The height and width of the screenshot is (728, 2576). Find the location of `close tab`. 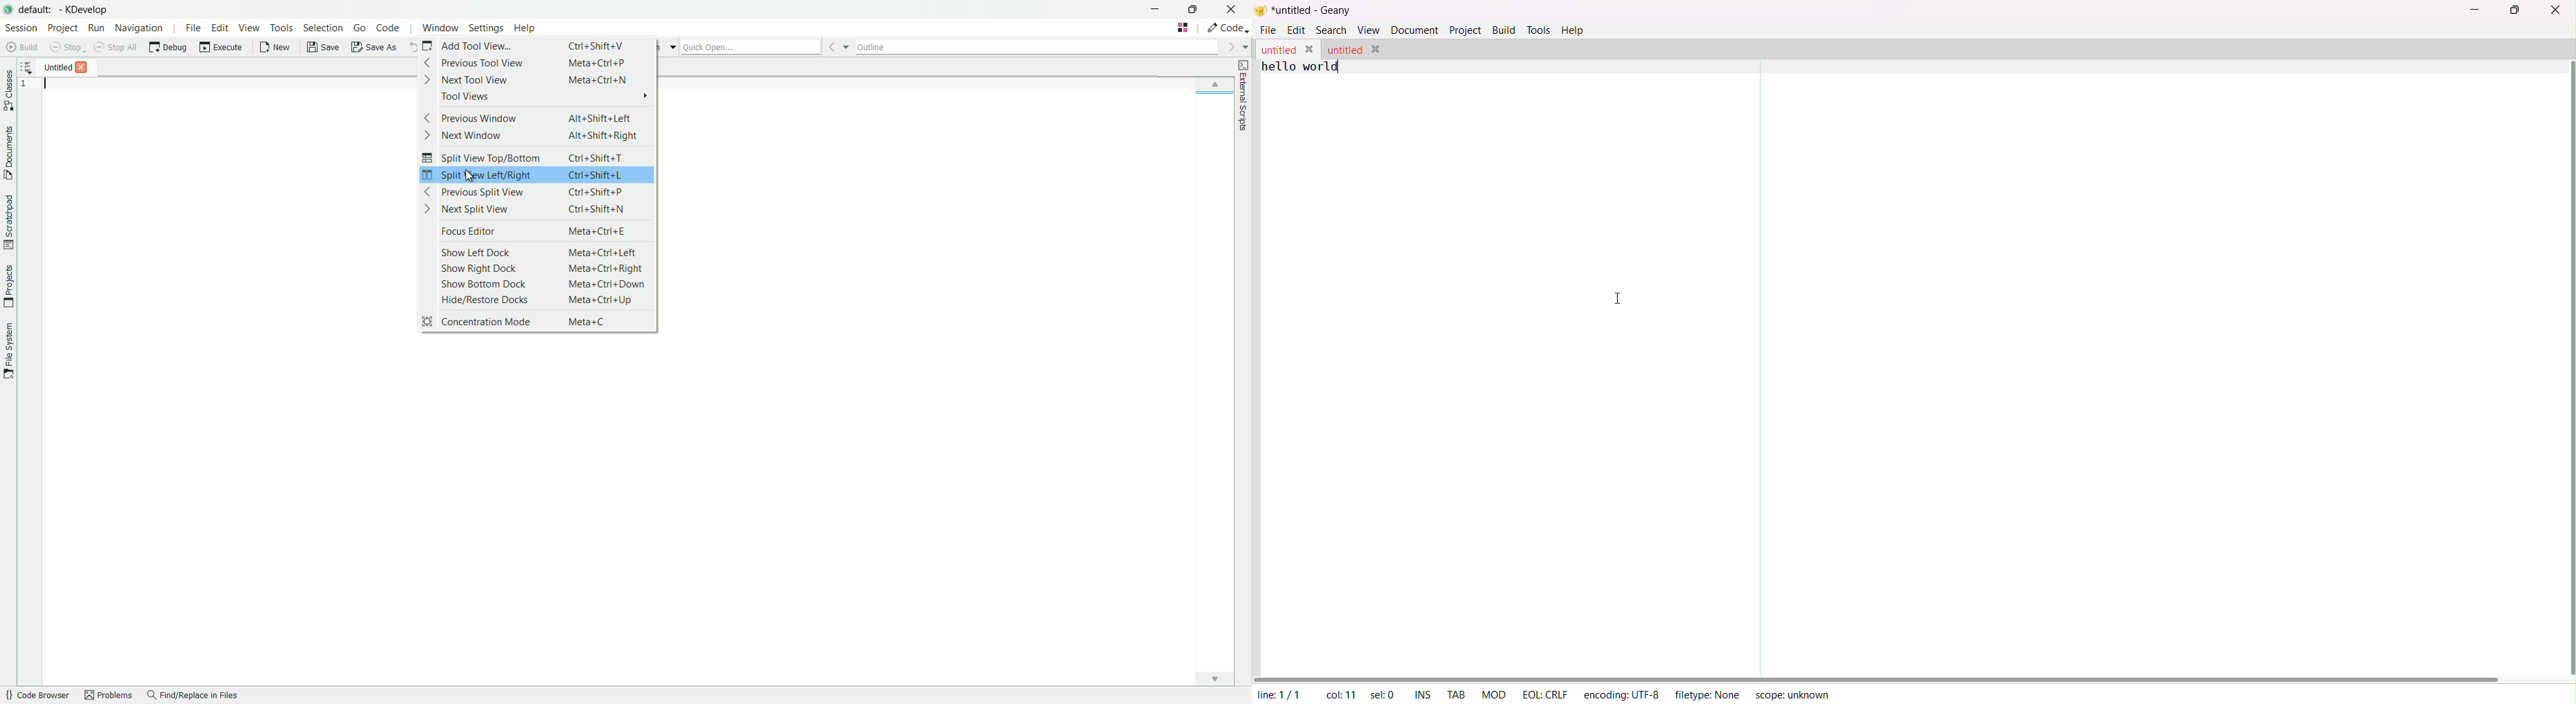

close tab is located at coordinates (1376, 50).